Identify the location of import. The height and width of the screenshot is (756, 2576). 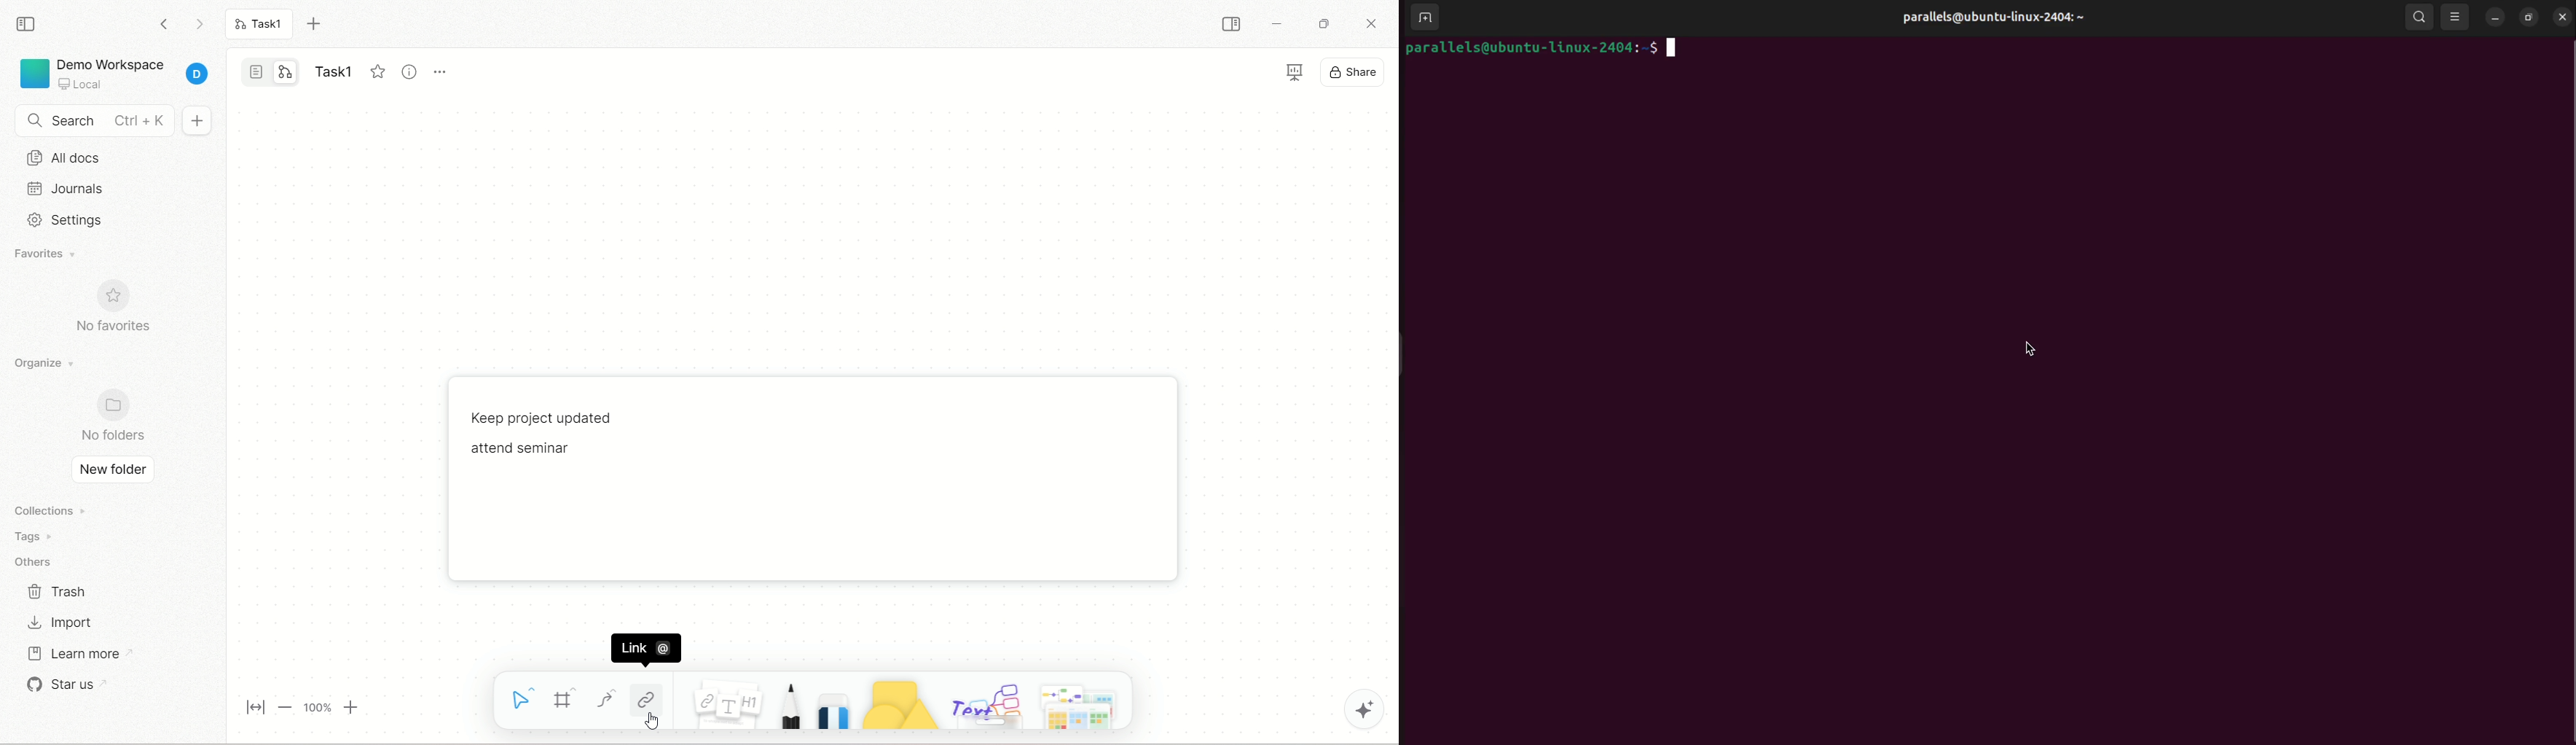
(60, 623).